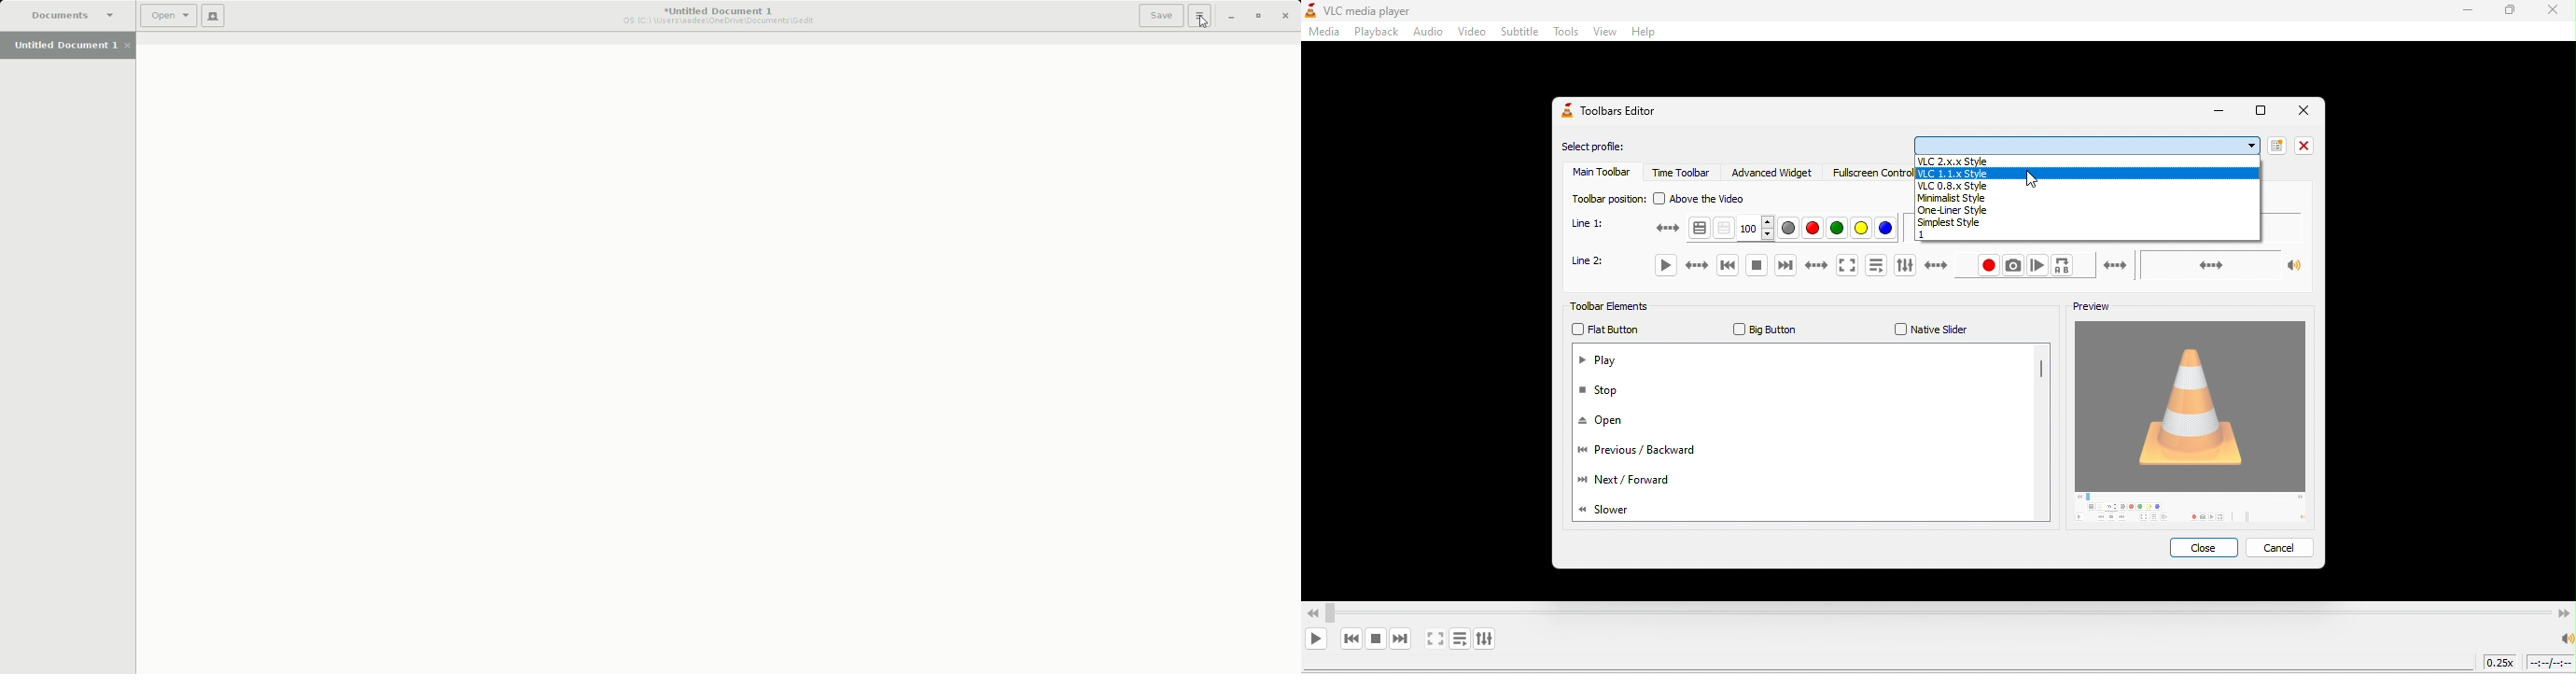 Image resolution: width=2576 pixels, height=700 pixels. What do you see at coordinates (1519, 33) in the screenshot?
I see `subtitle` at bounding box center [1519, 33].